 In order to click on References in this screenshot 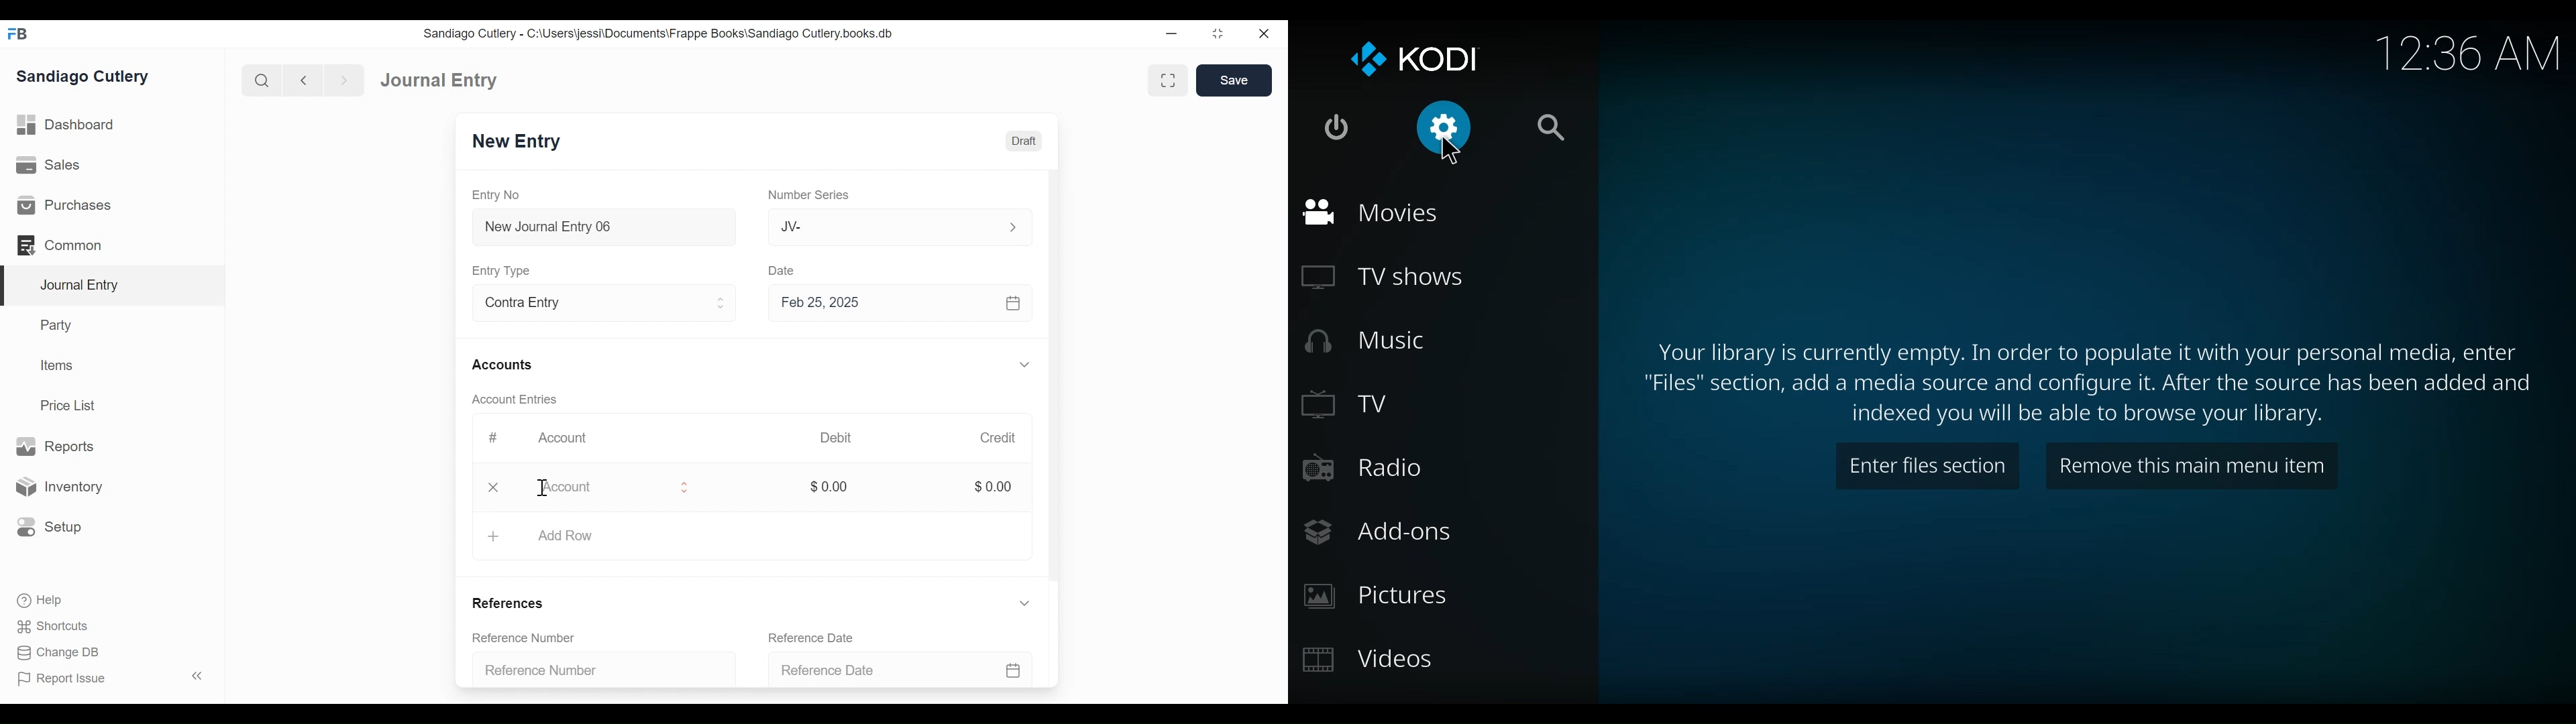, I will do `click(513, 604)`.